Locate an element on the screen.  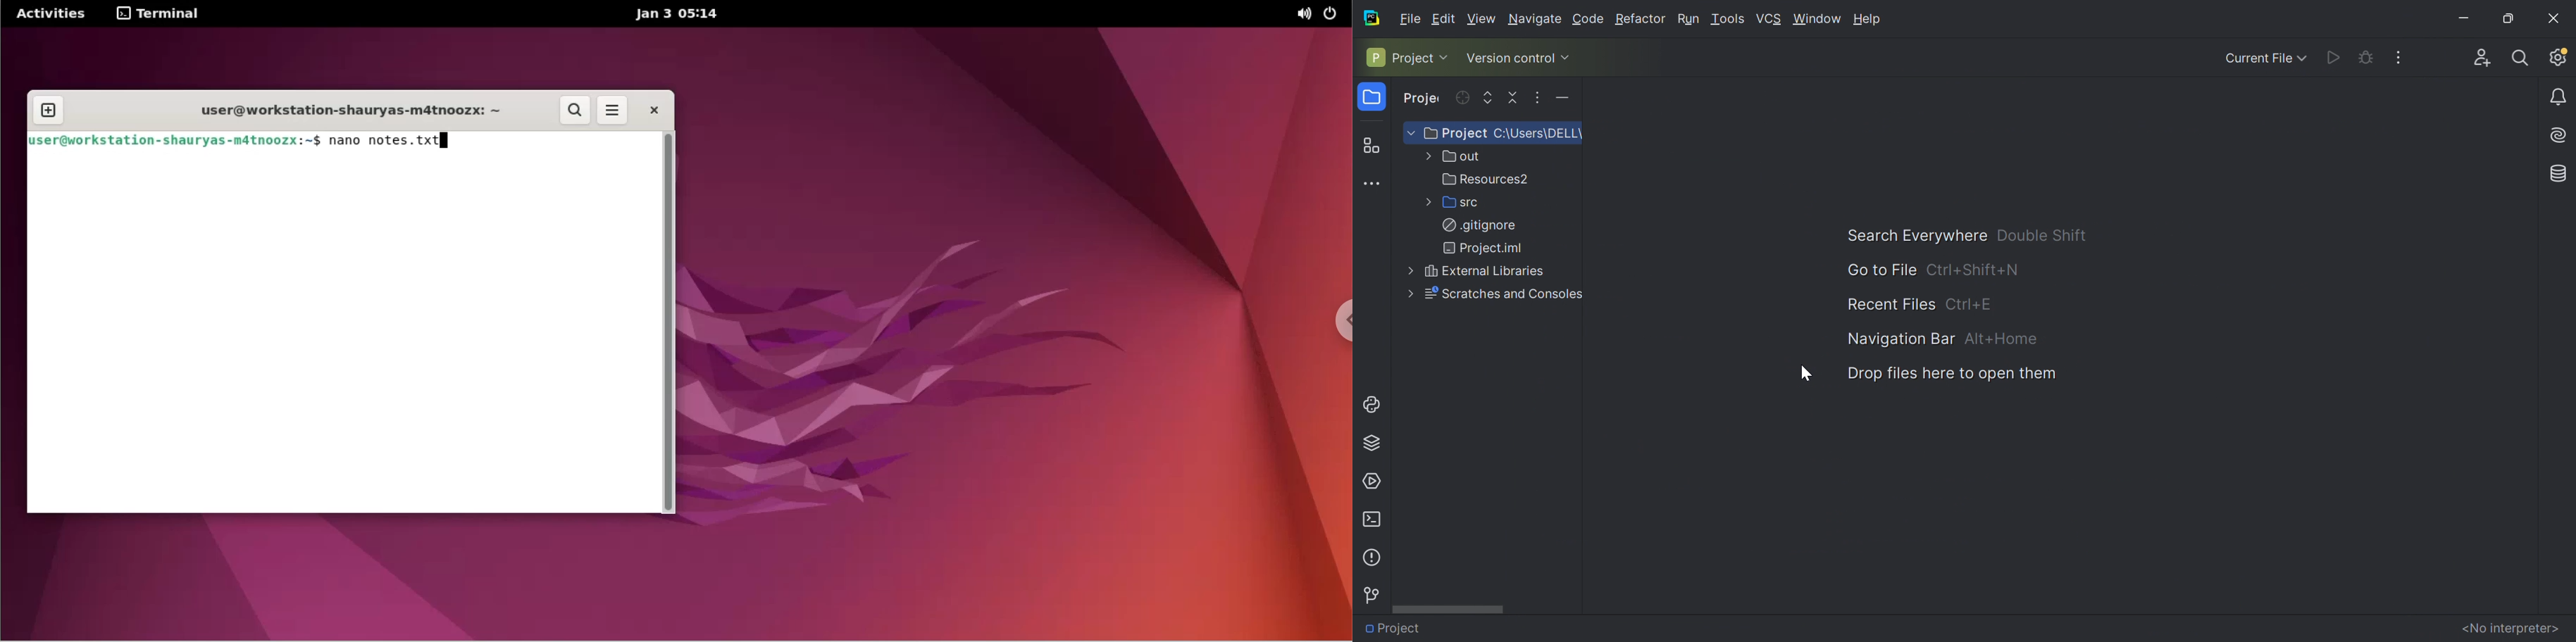
PyCharm is located at coordinates (1372, 17).